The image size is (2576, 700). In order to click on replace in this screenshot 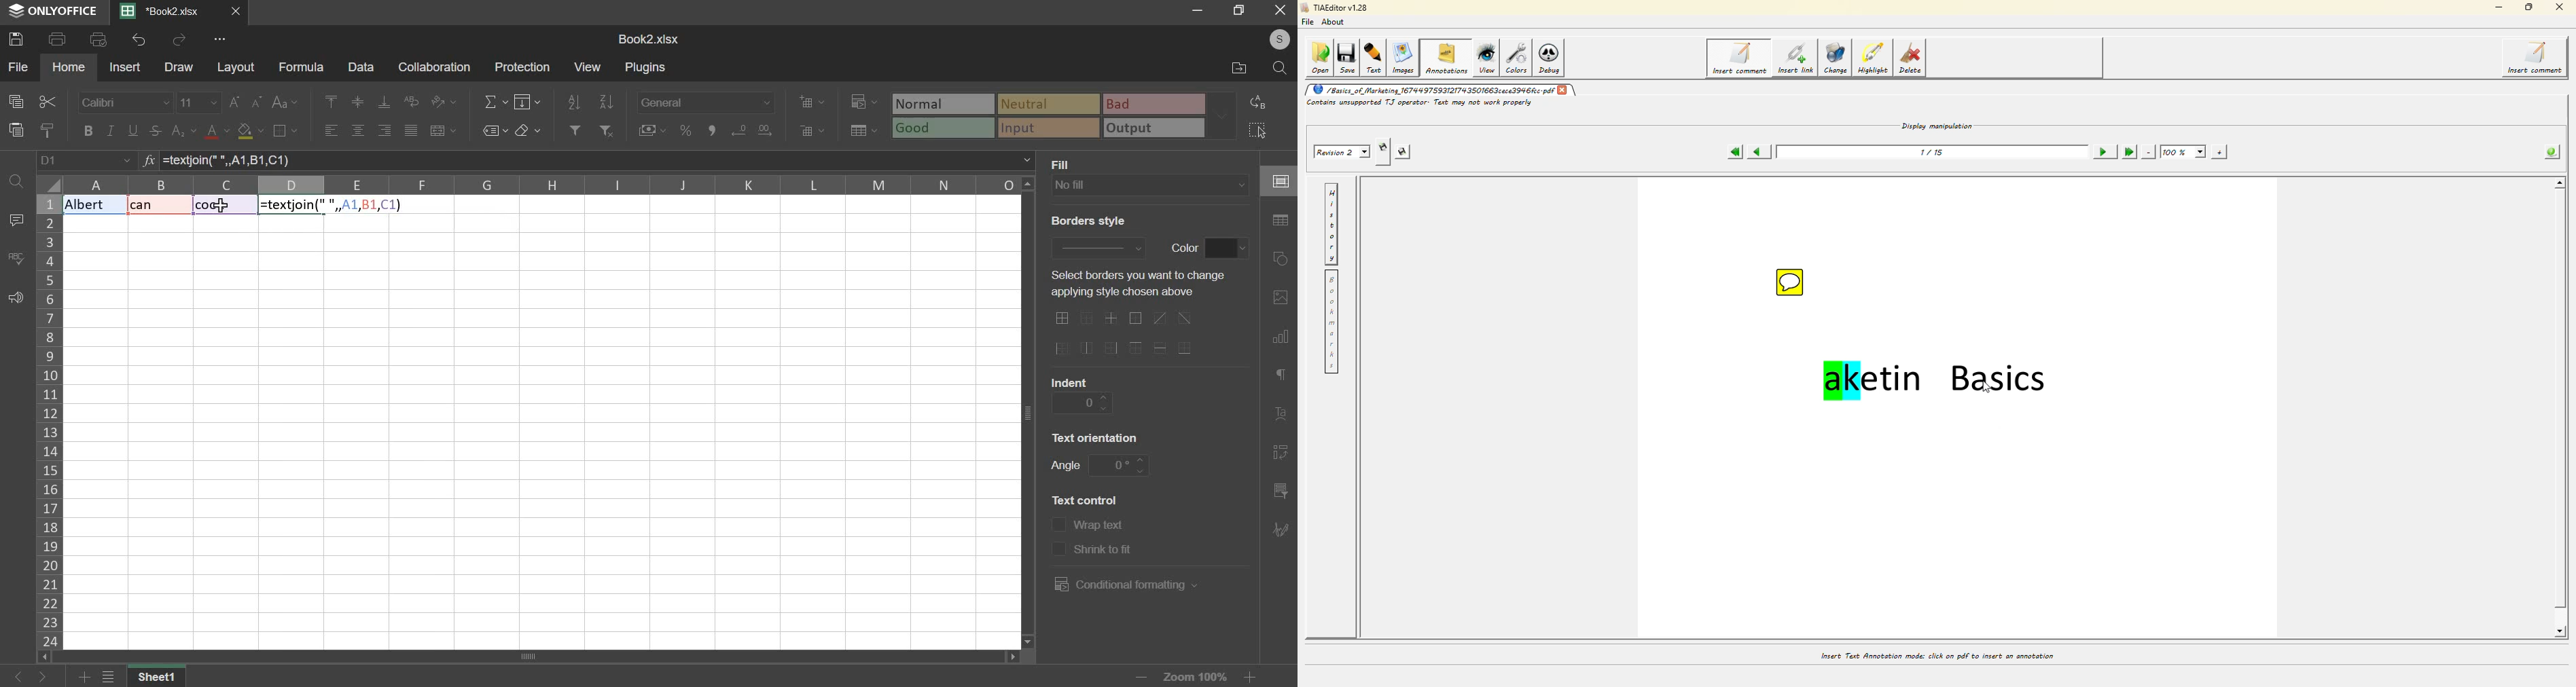, I will do `click(1262, 102)`.